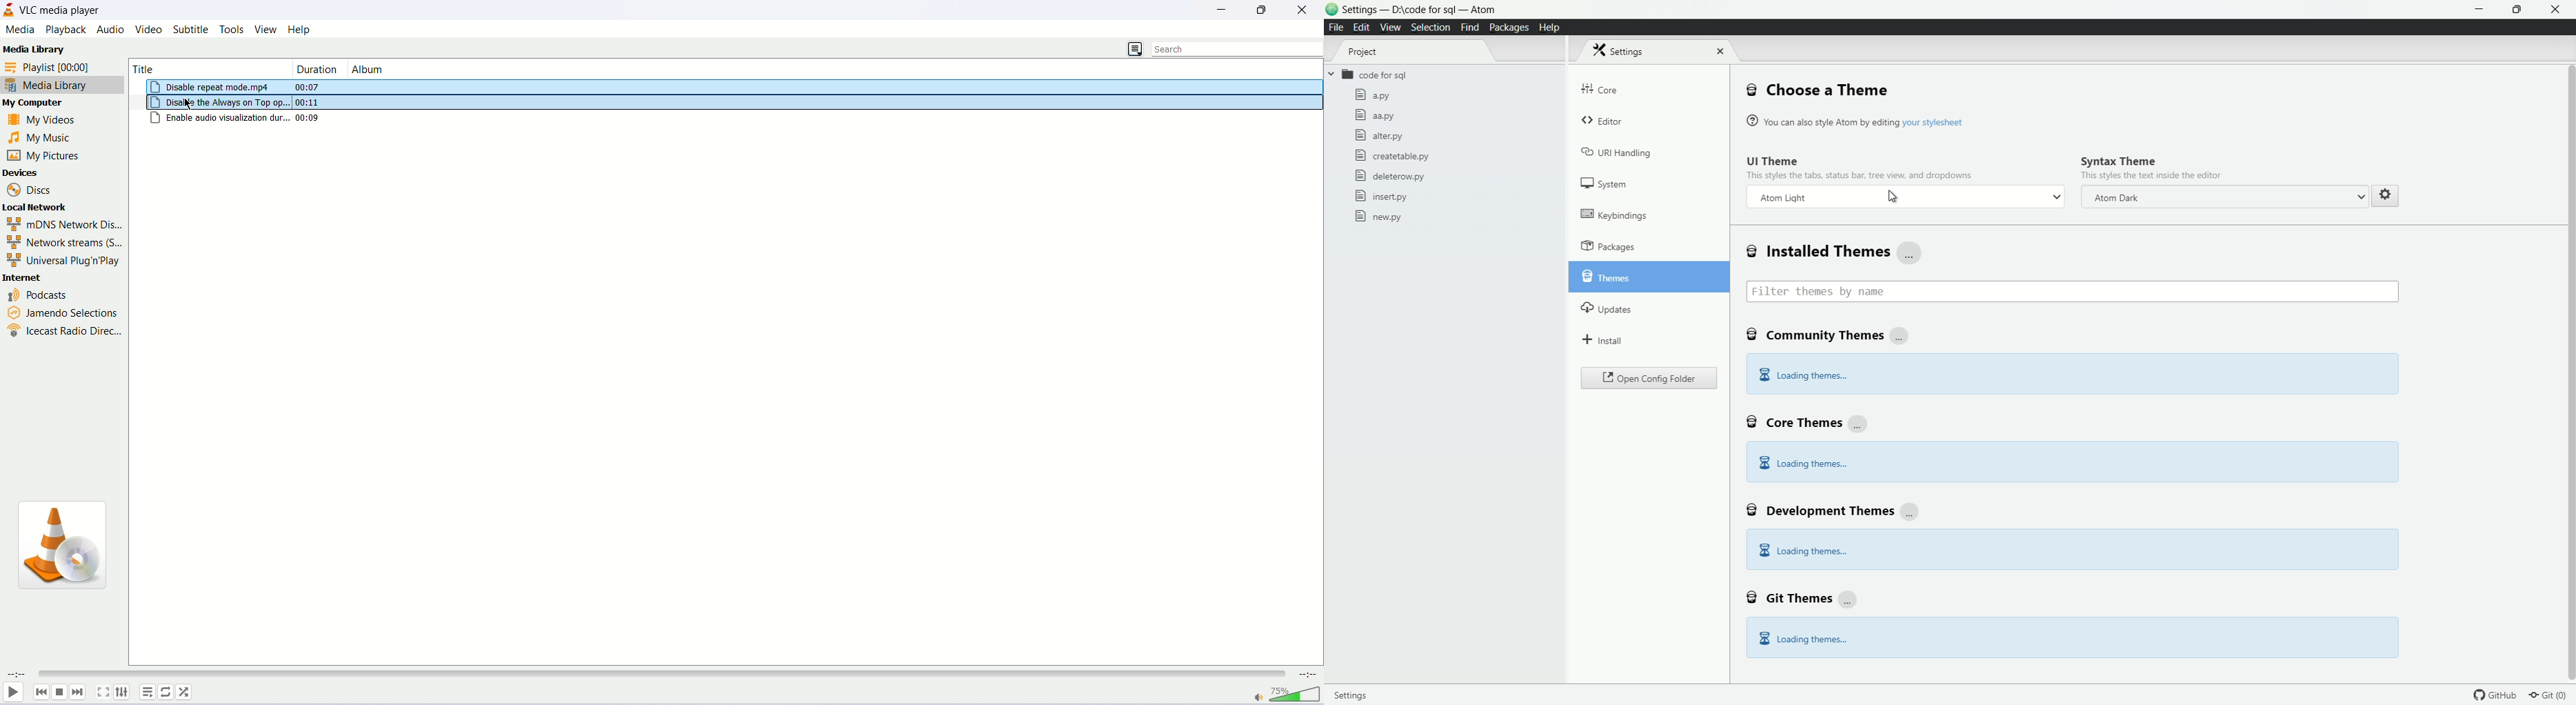 The width and height of the screenshot is (2576, 728). What do you see at coordinates (147, 692) in the screenshot?
I see `playlist` at bounding box center [147, 692].